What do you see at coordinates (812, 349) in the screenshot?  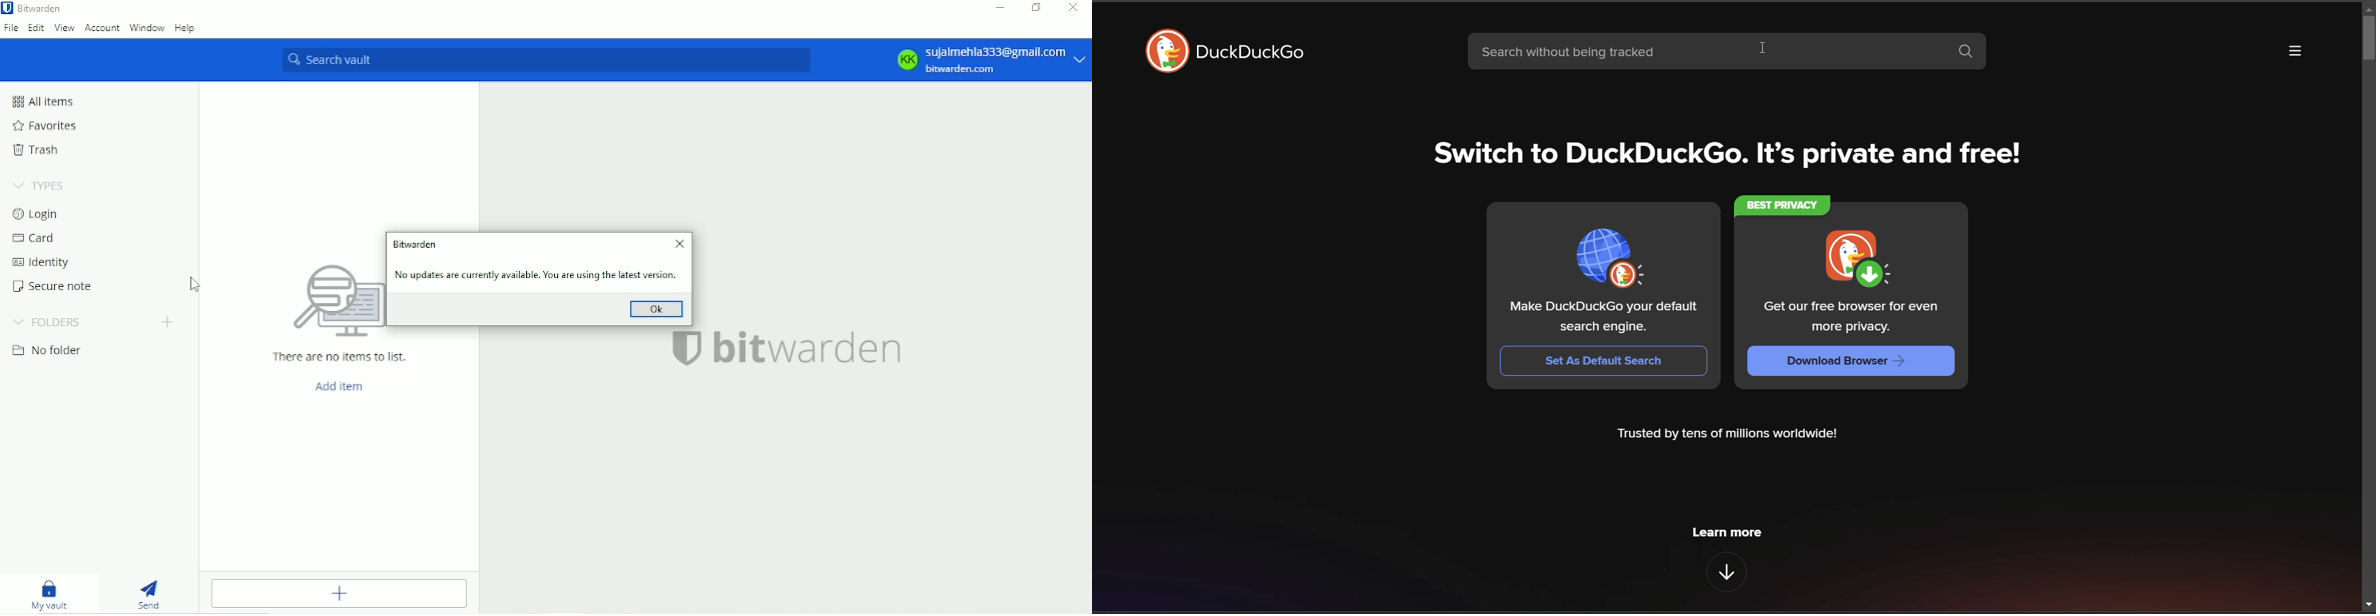 I see `bitwarden` at bounding box center [812, 349].